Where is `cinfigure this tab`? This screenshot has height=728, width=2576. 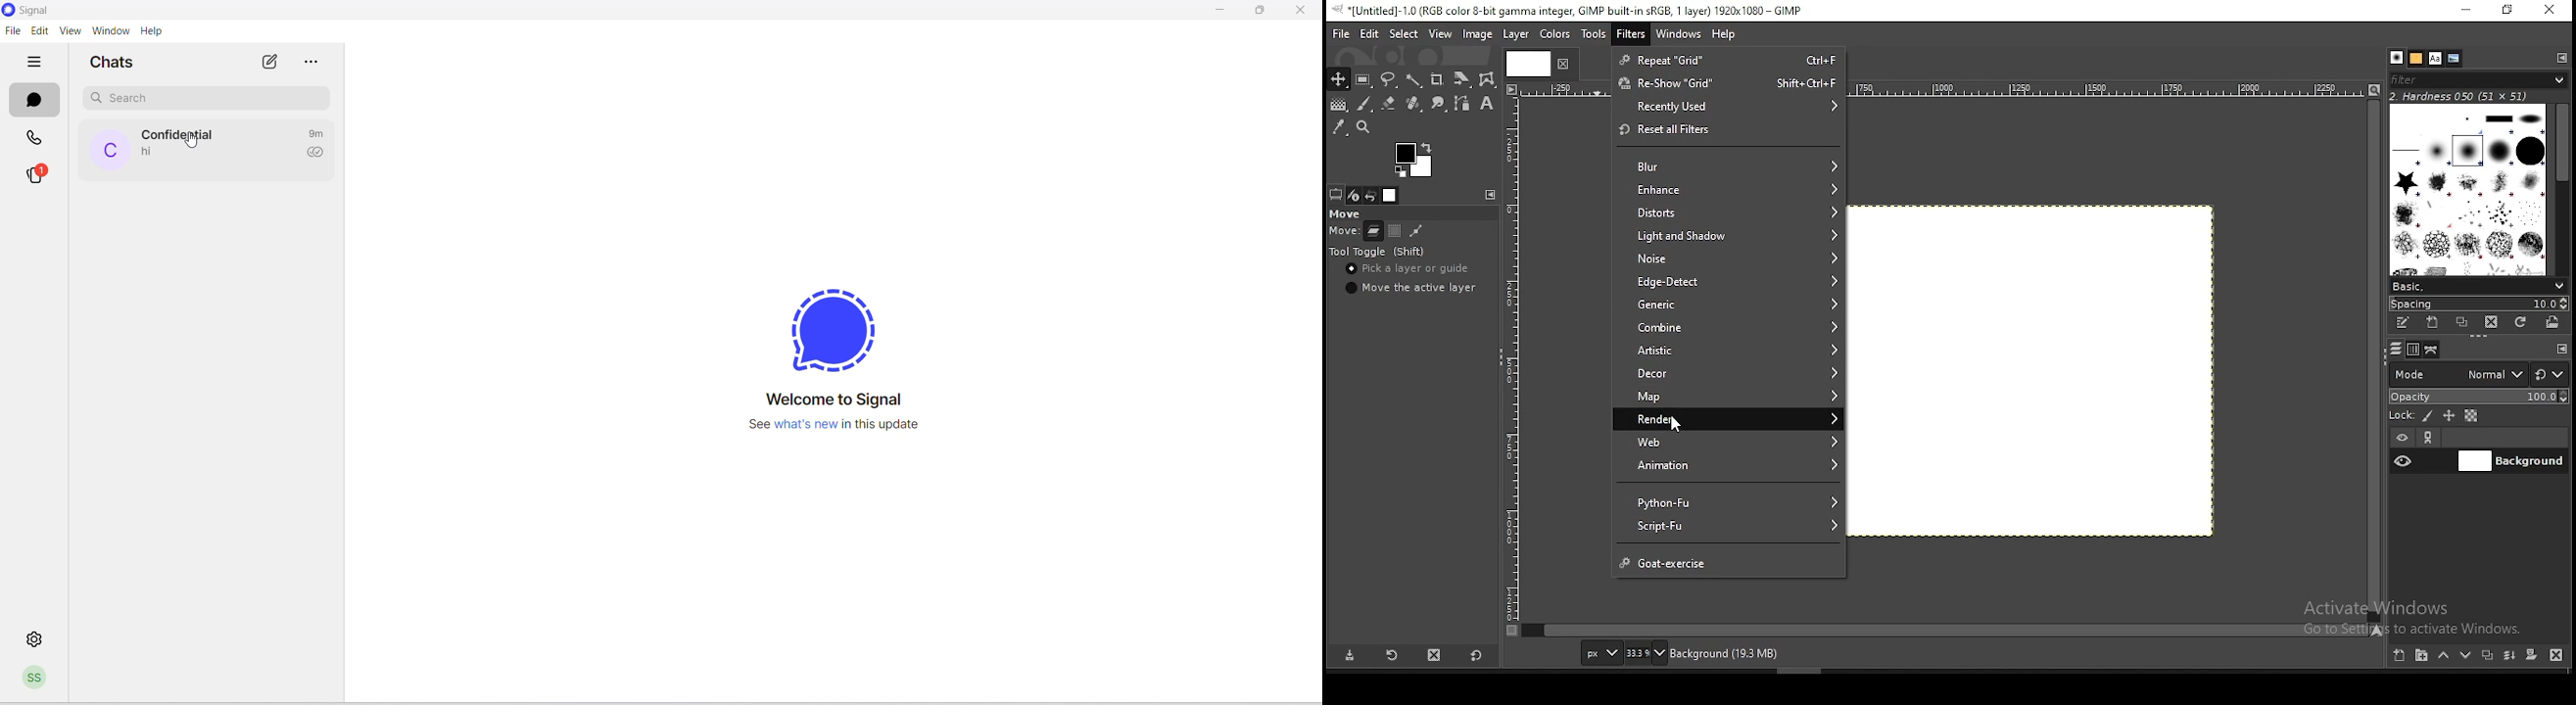 cinfigure this tab is located at coordinates (2563, 349).